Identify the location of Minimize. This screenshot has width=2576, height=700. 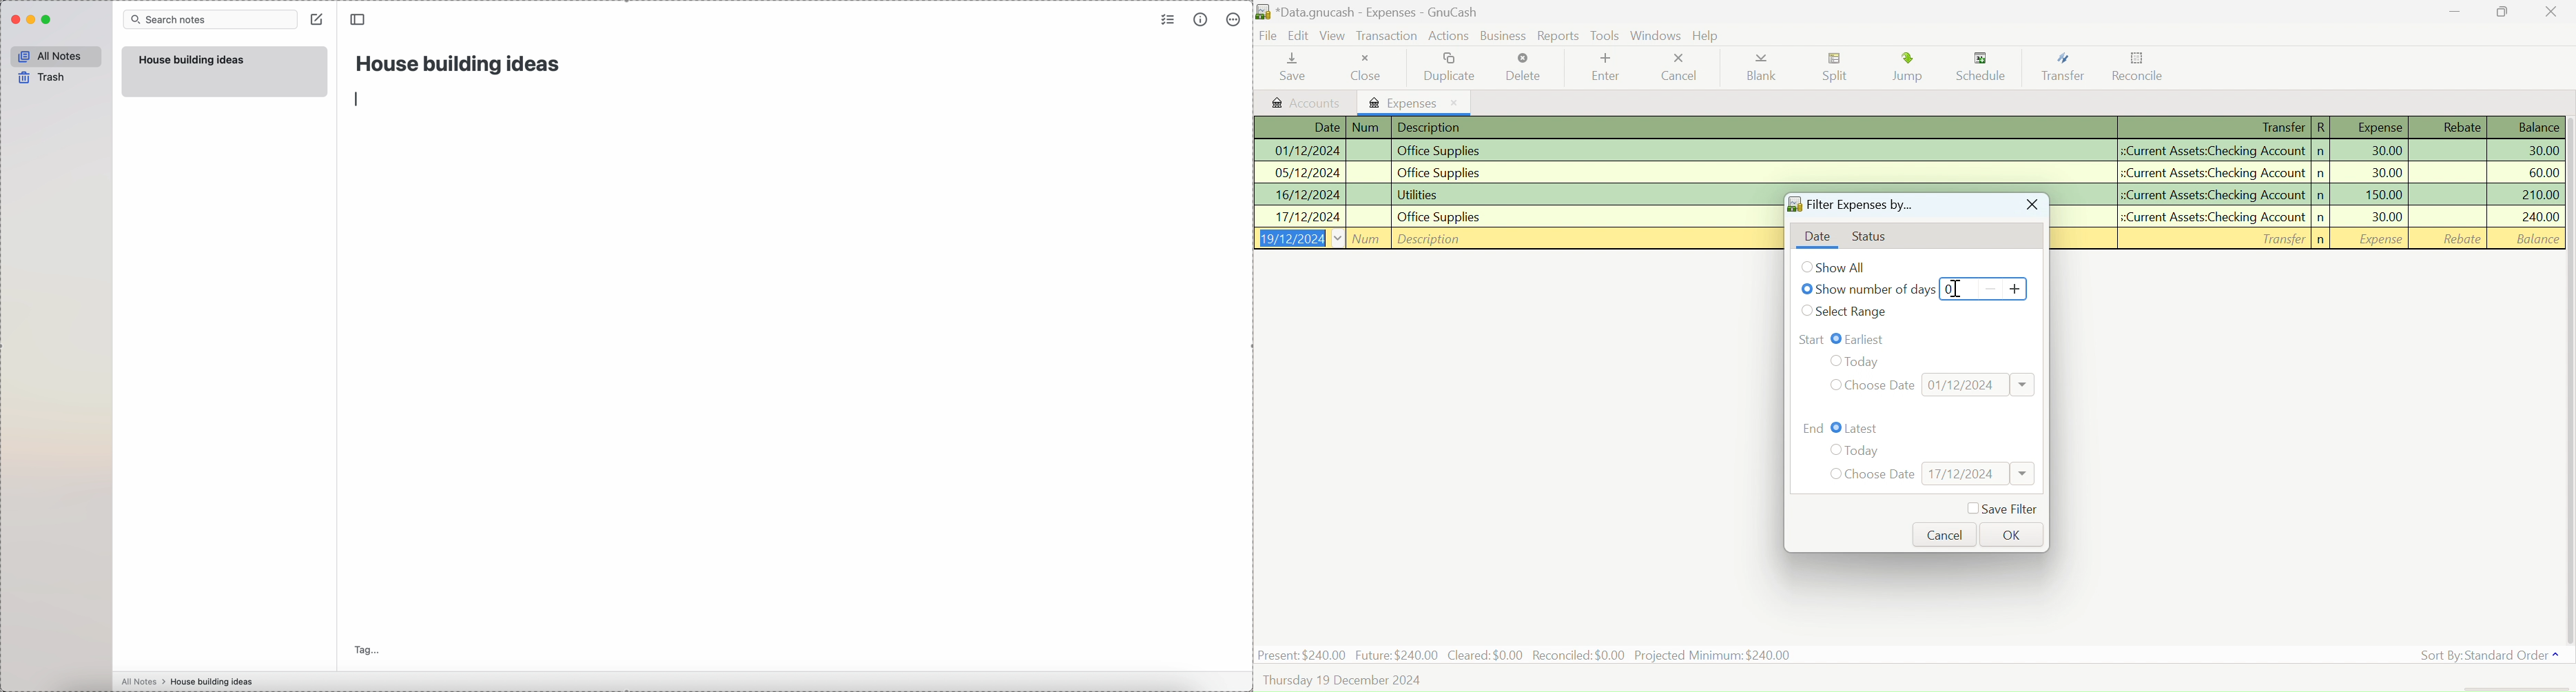
(2503, 11).